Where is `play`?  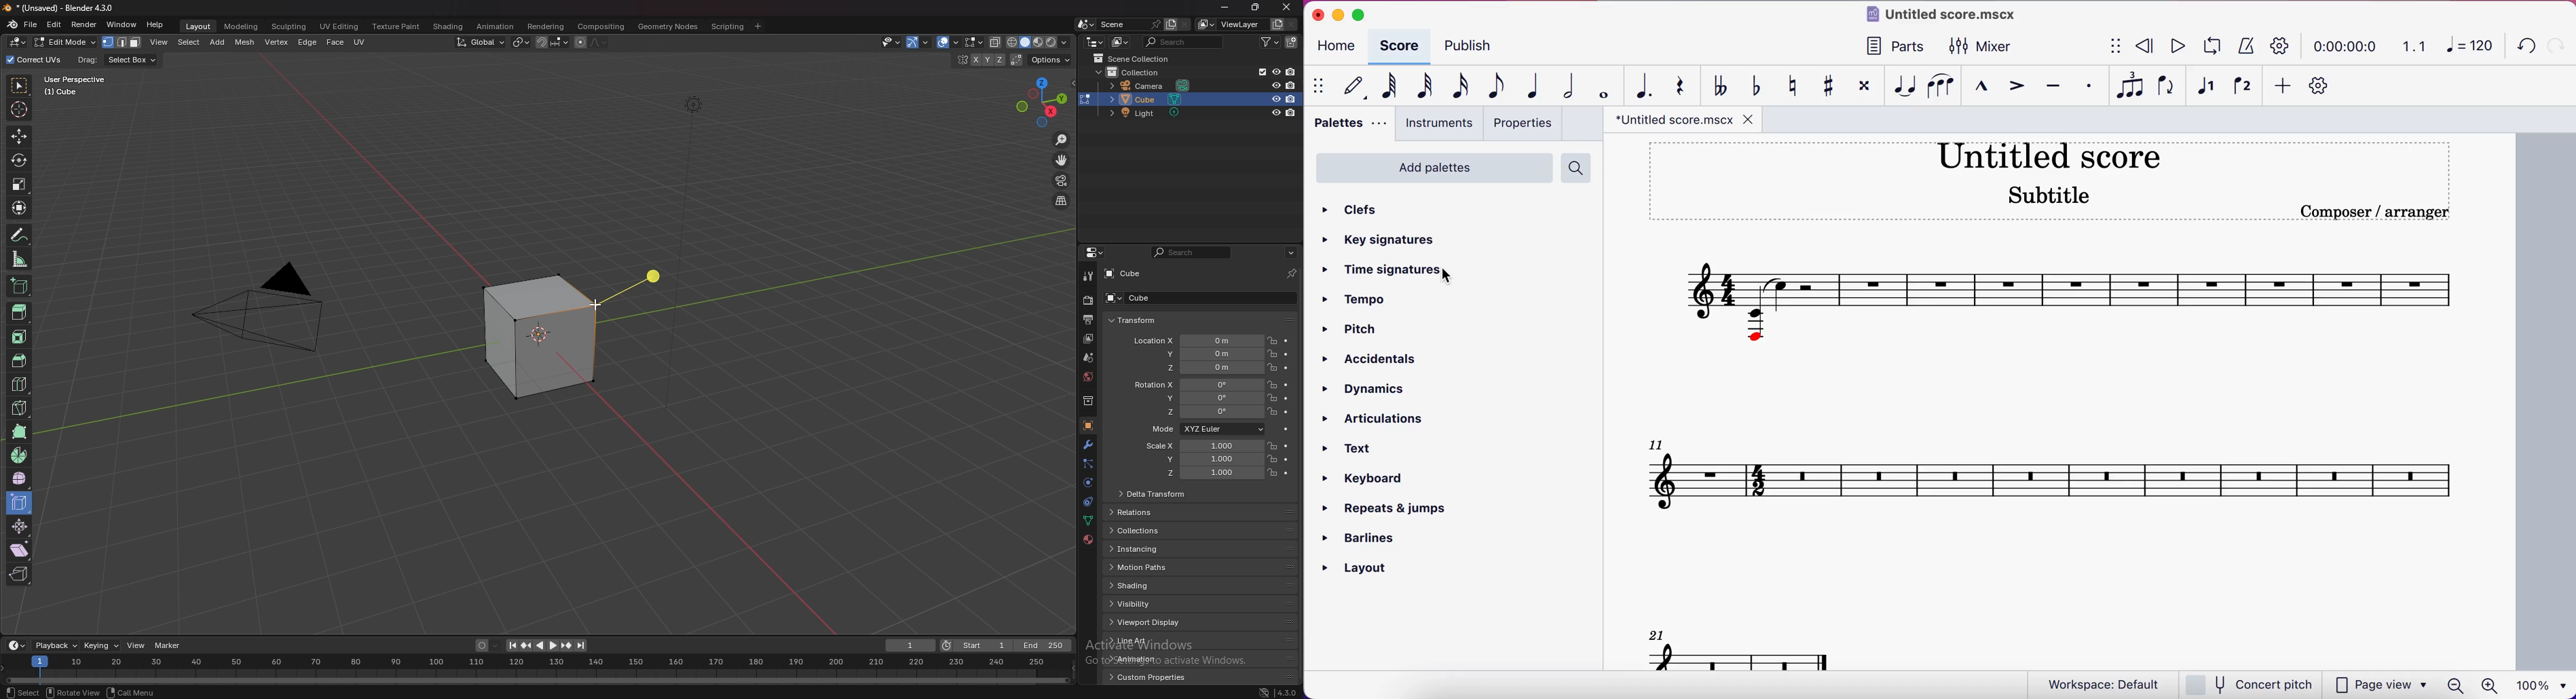 play is located at coordinates (2181, 46).